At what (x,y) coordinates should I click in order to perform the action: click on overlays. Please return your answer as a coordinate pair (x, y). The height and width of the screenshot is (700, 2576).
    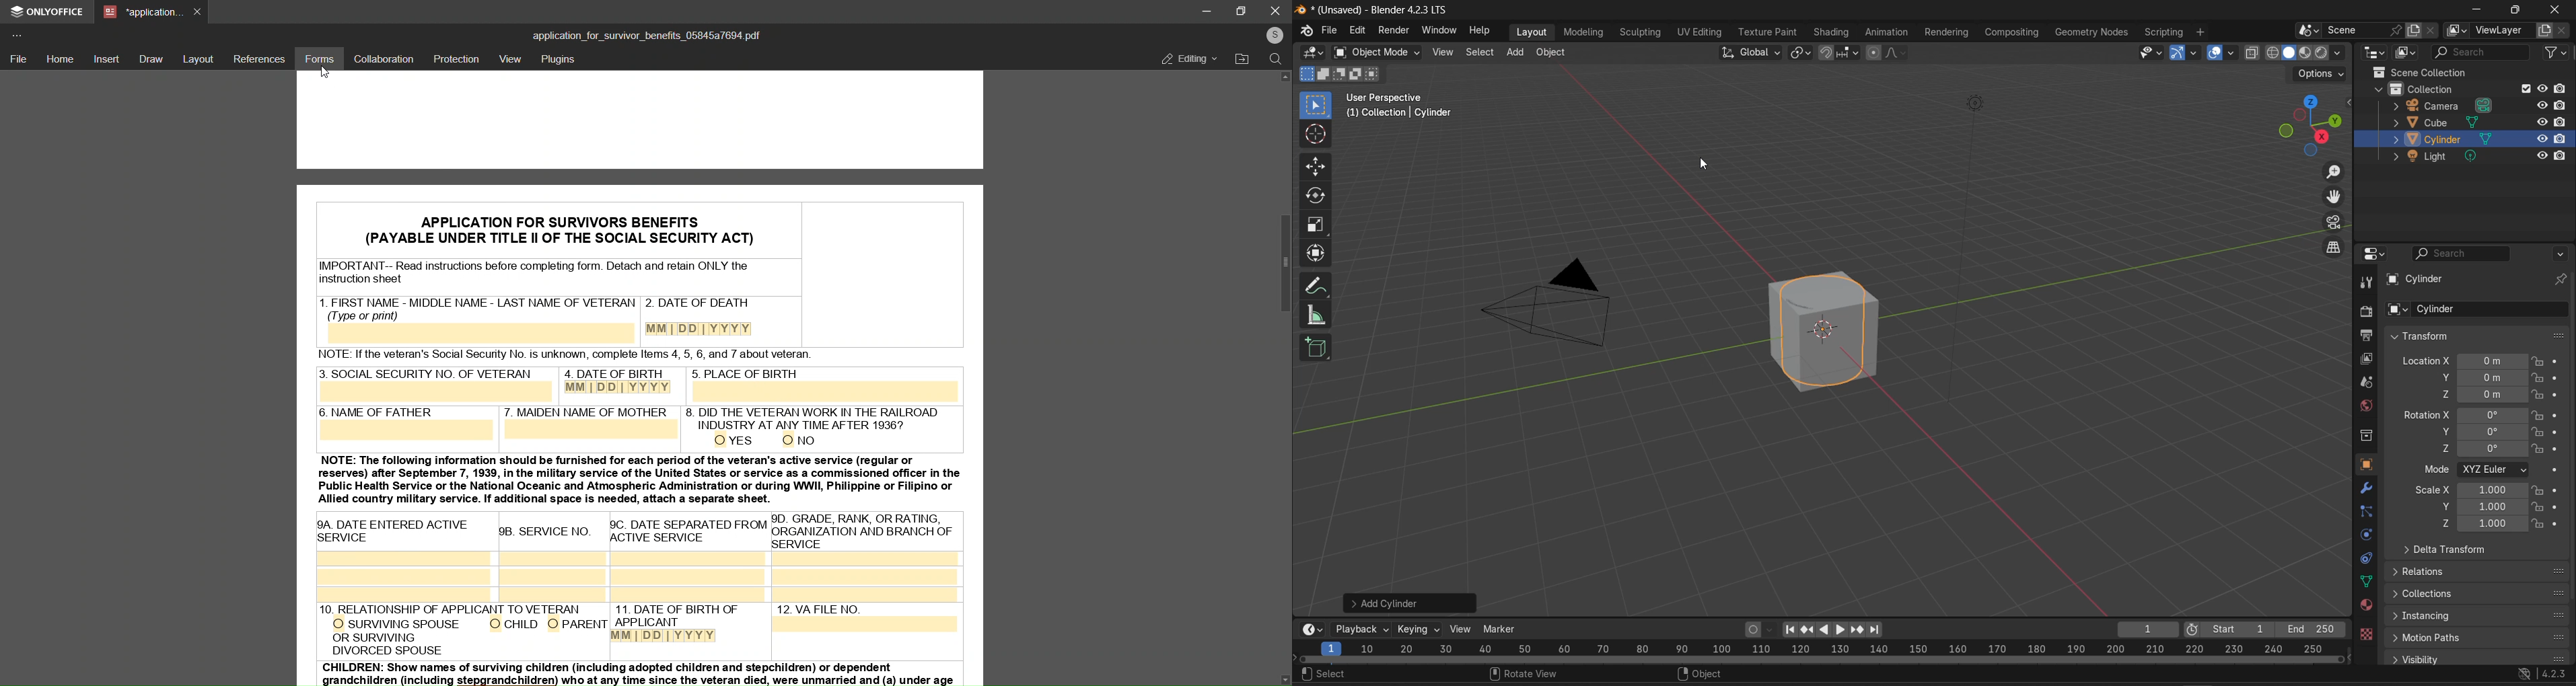
    Looking at the image, I should click on (2236, 52).